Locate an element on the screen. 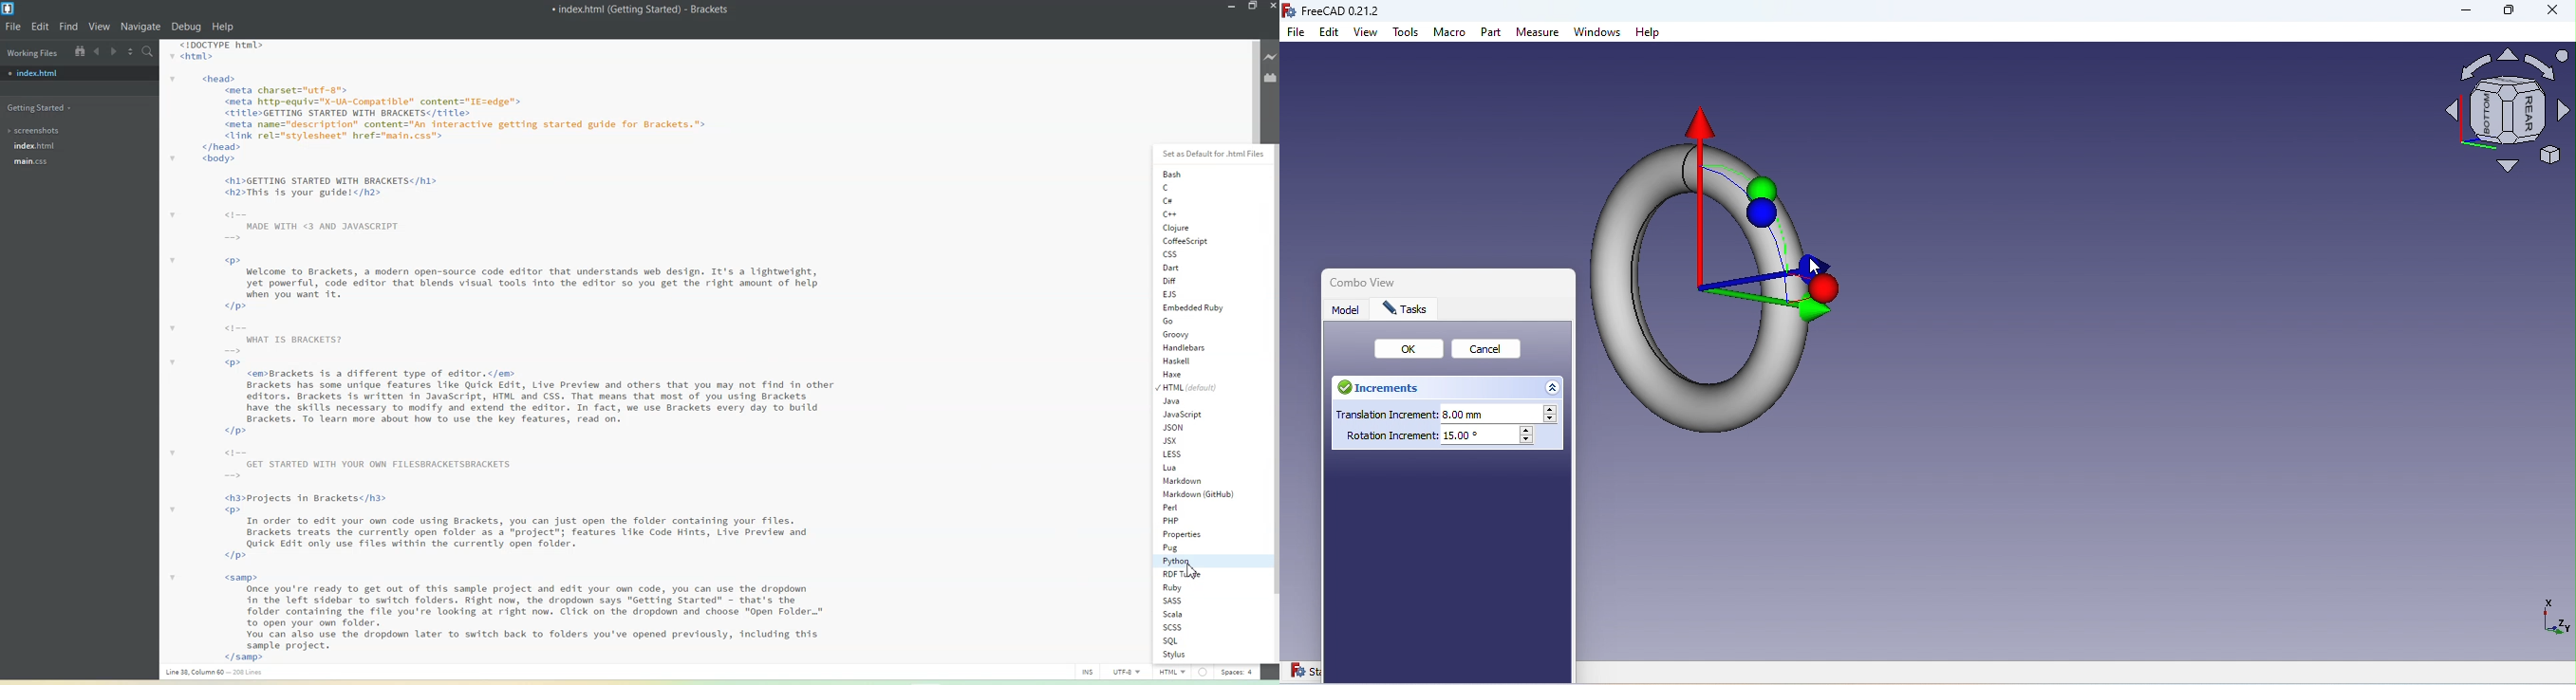 Image resolution: width=2576 pixels, height=700 pixels. Edit is located at coordinates (41, 26).